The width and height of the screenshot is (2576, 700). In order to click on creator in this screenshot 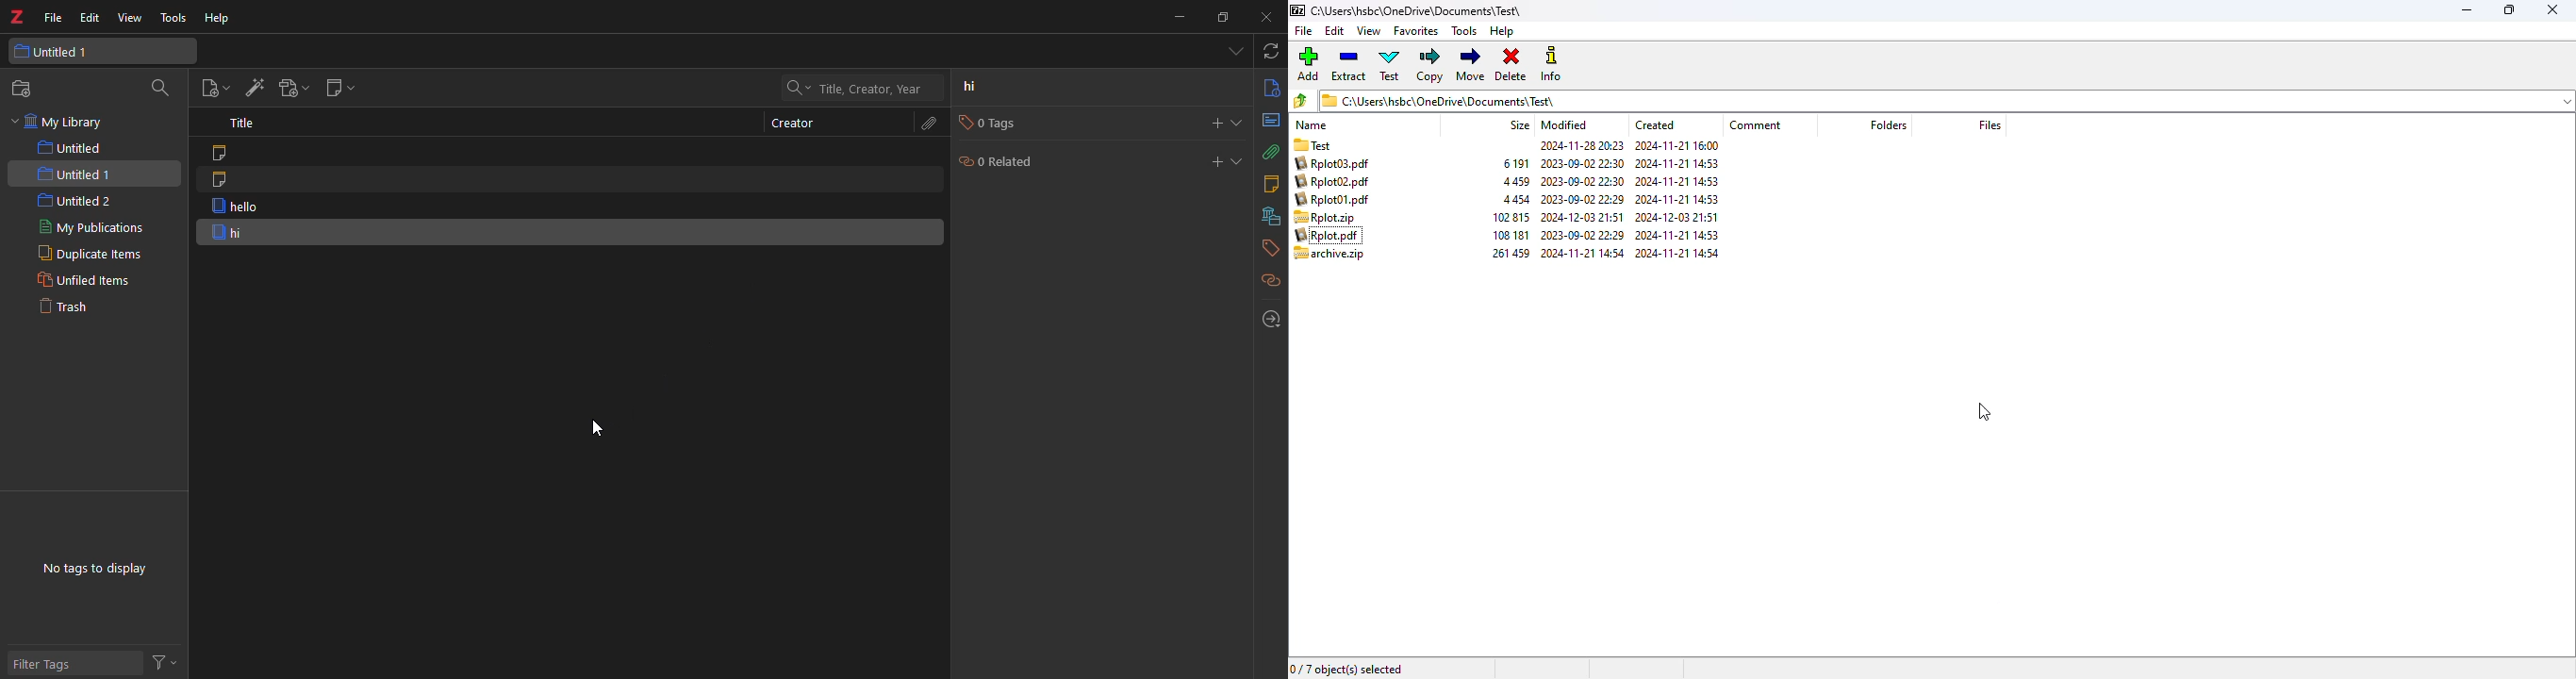, I will do `click(792, 123)`.